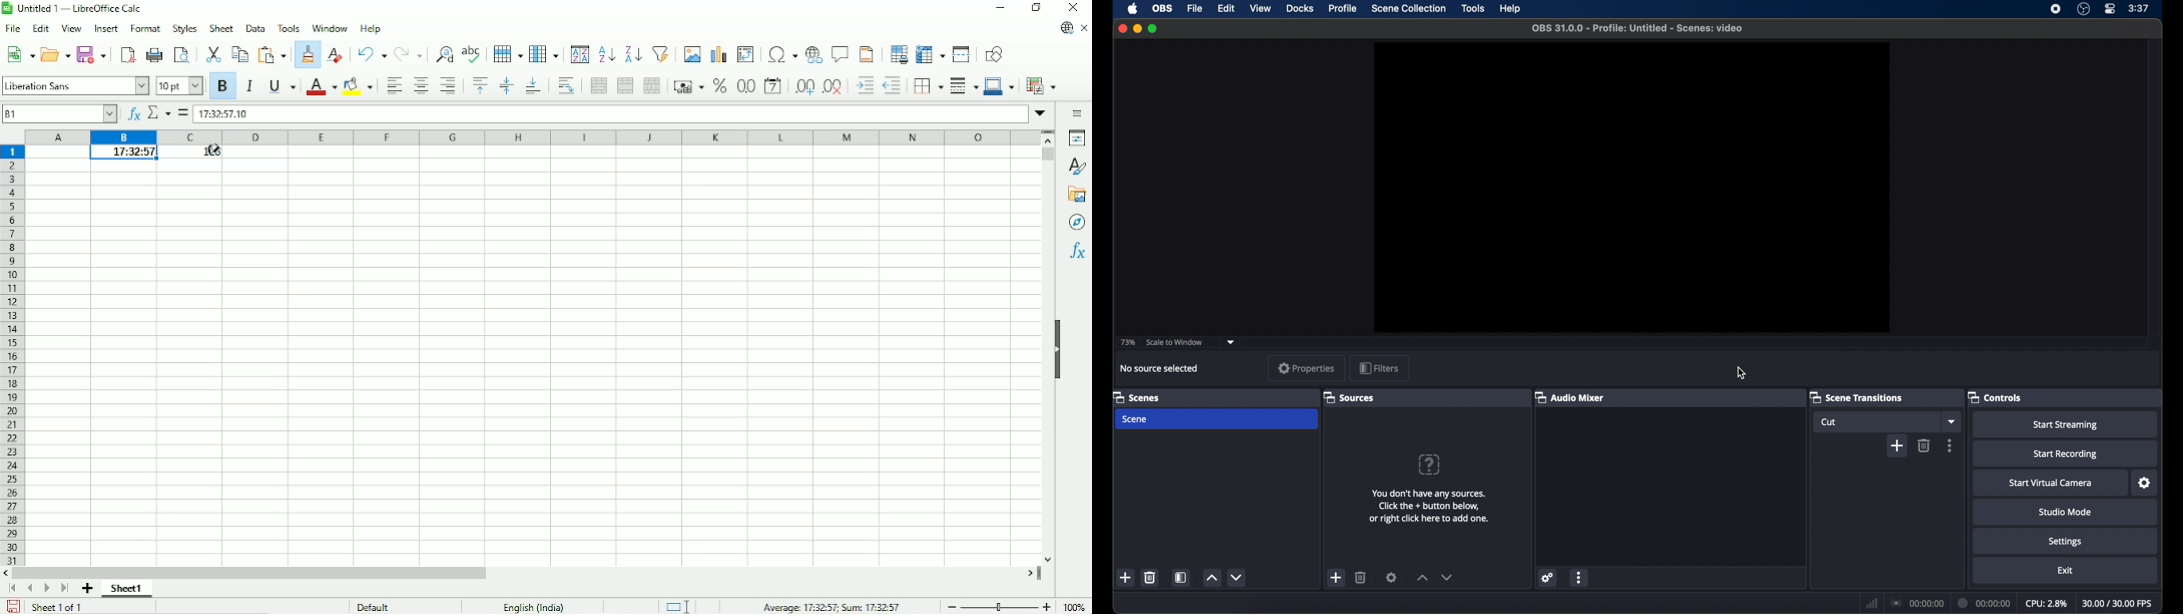 Image resolution: width=2184 pixels, height=616 pixels. I want to click on Sort ascending, so click(606, 54).